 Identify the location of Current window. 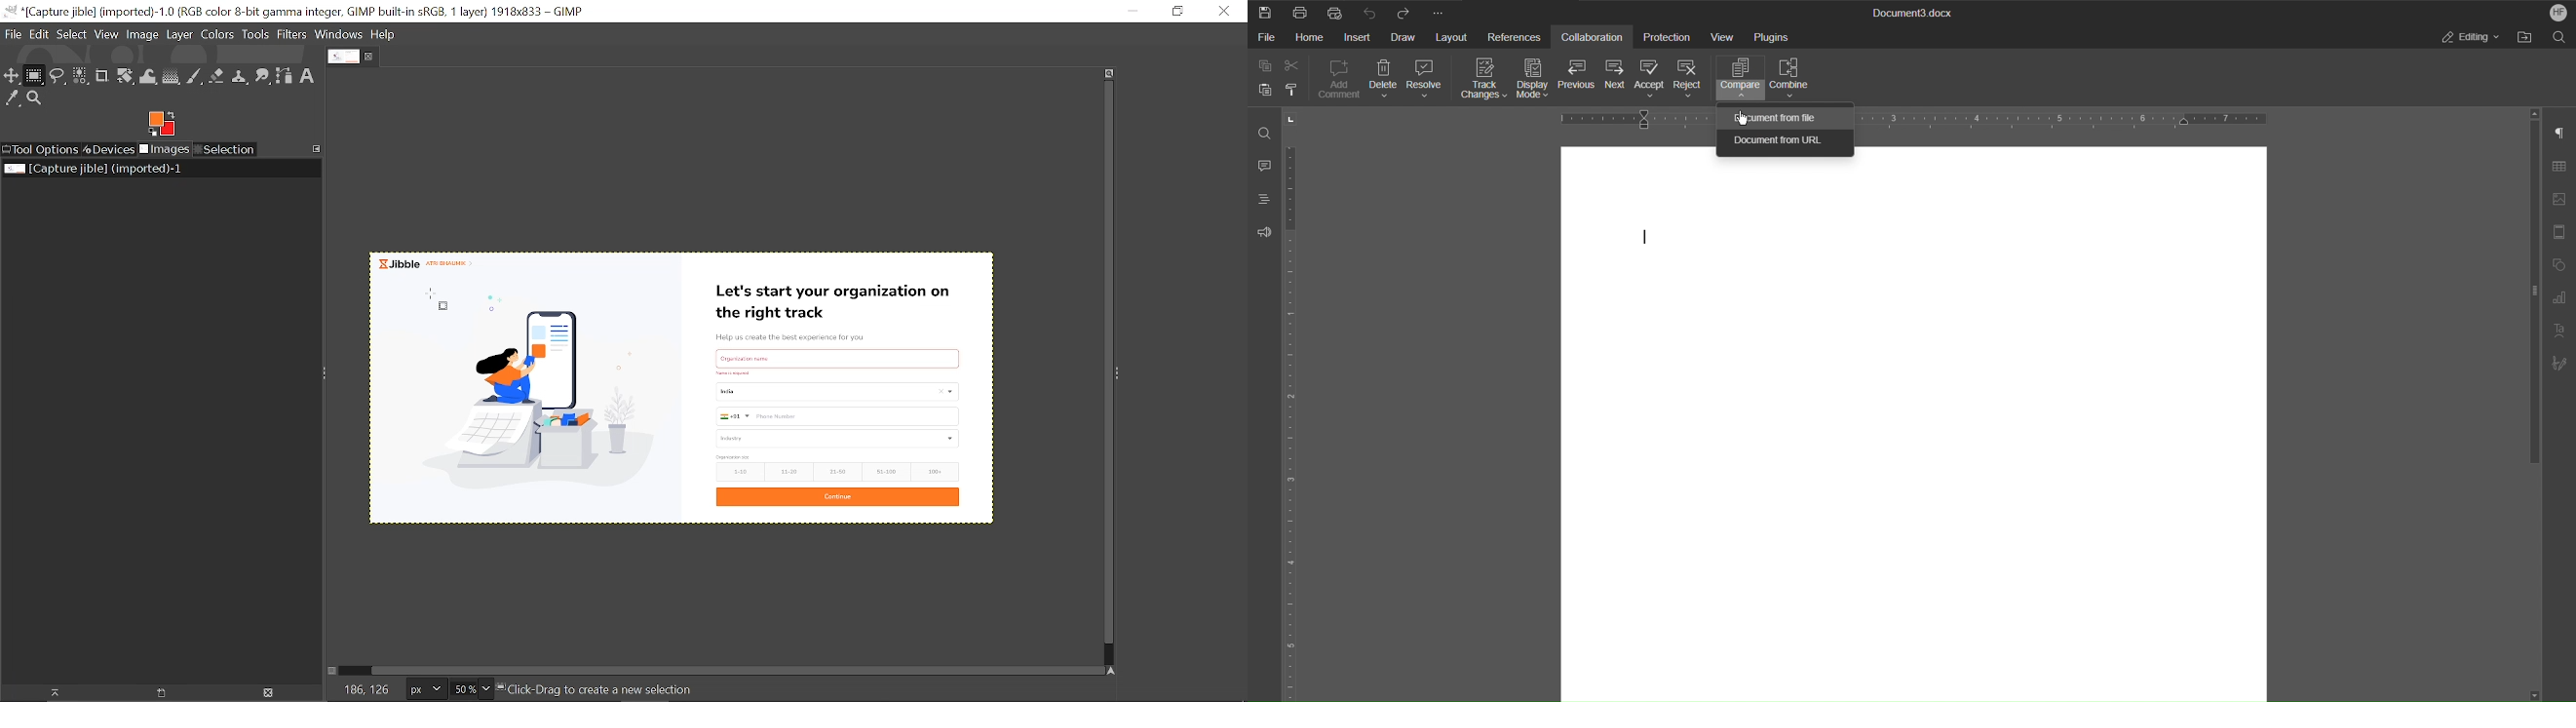
(301, 12).